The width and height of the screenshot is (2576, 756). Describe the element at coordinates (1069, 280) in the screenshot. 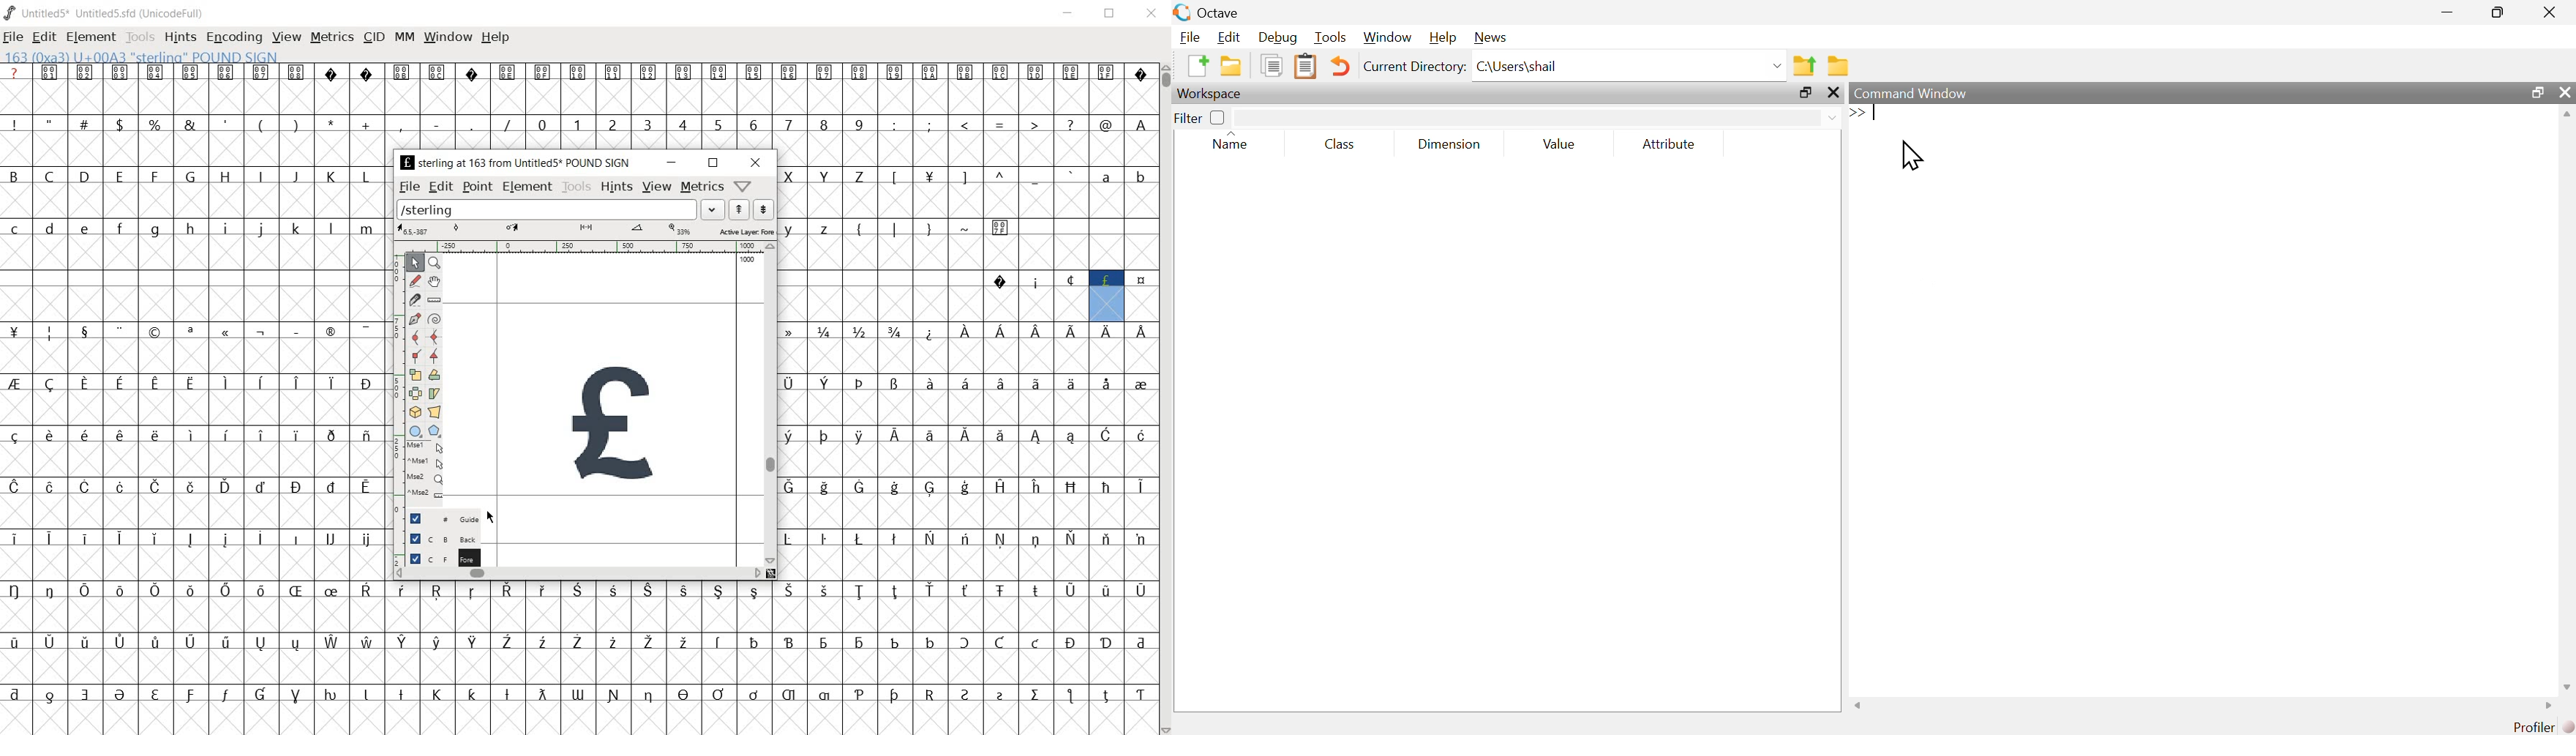

I see `Symbol` at that location.